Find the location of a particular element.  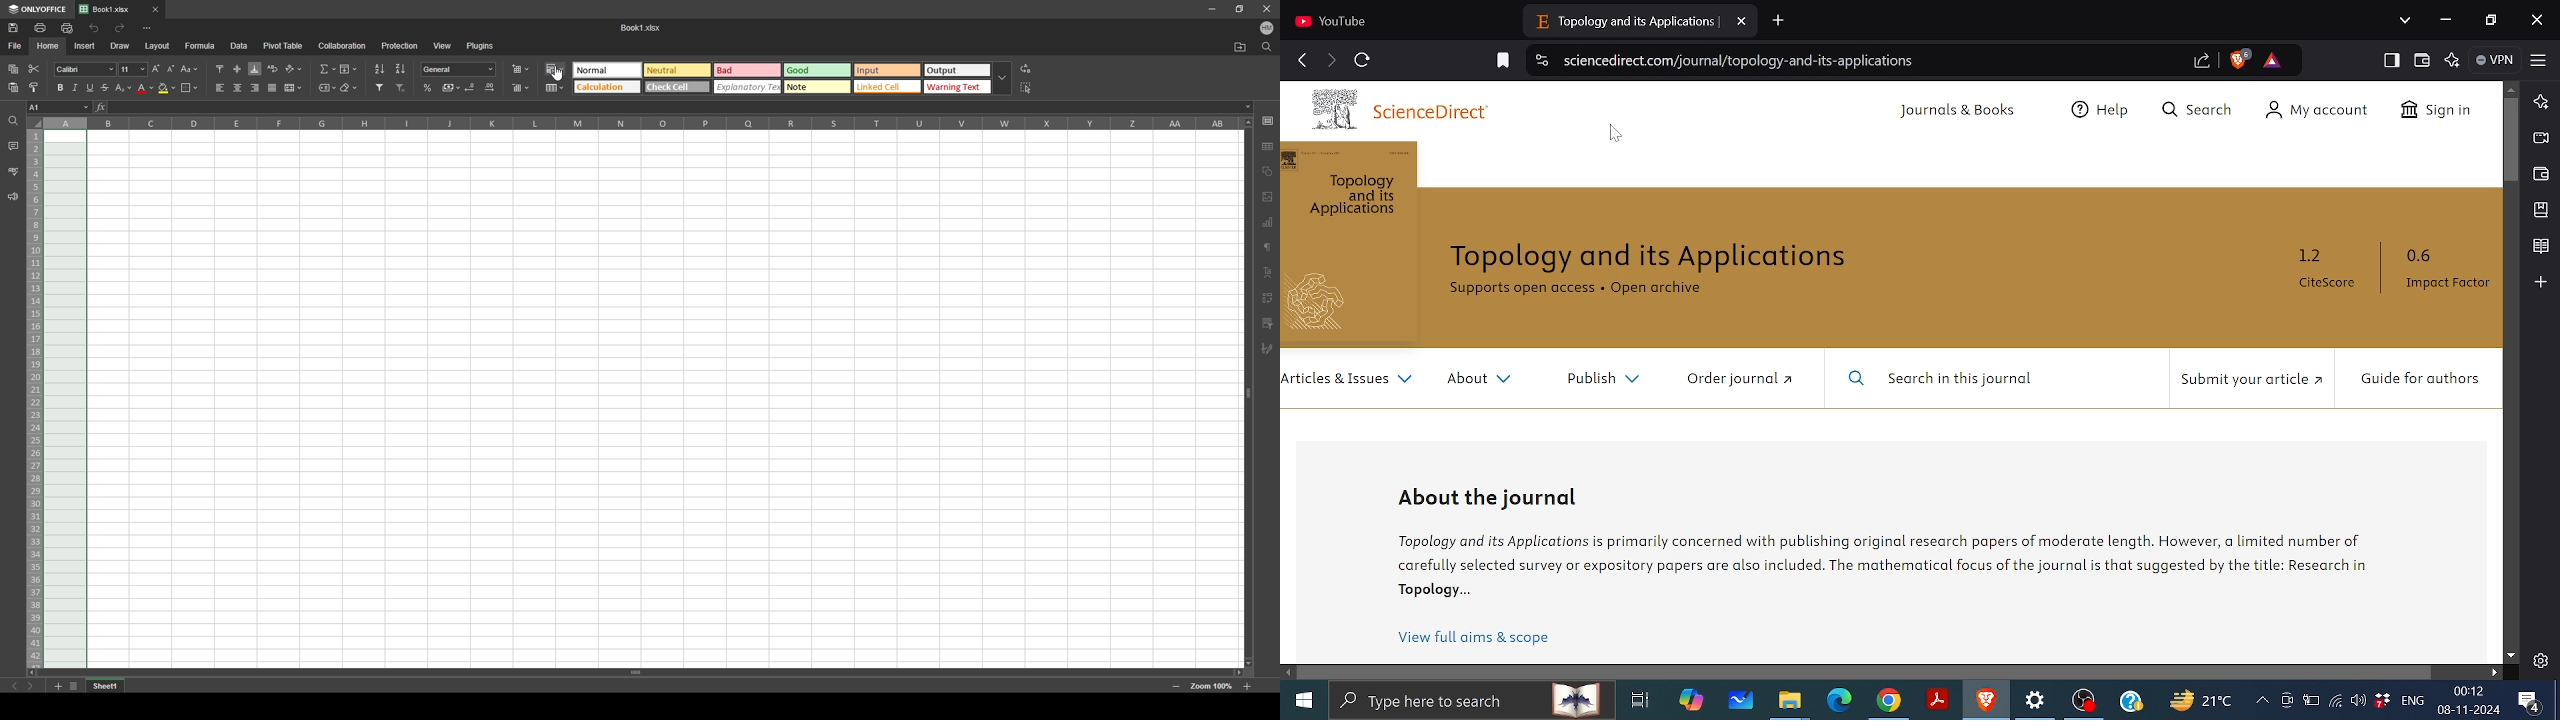

copilot is located at coordinates (1692, 700).